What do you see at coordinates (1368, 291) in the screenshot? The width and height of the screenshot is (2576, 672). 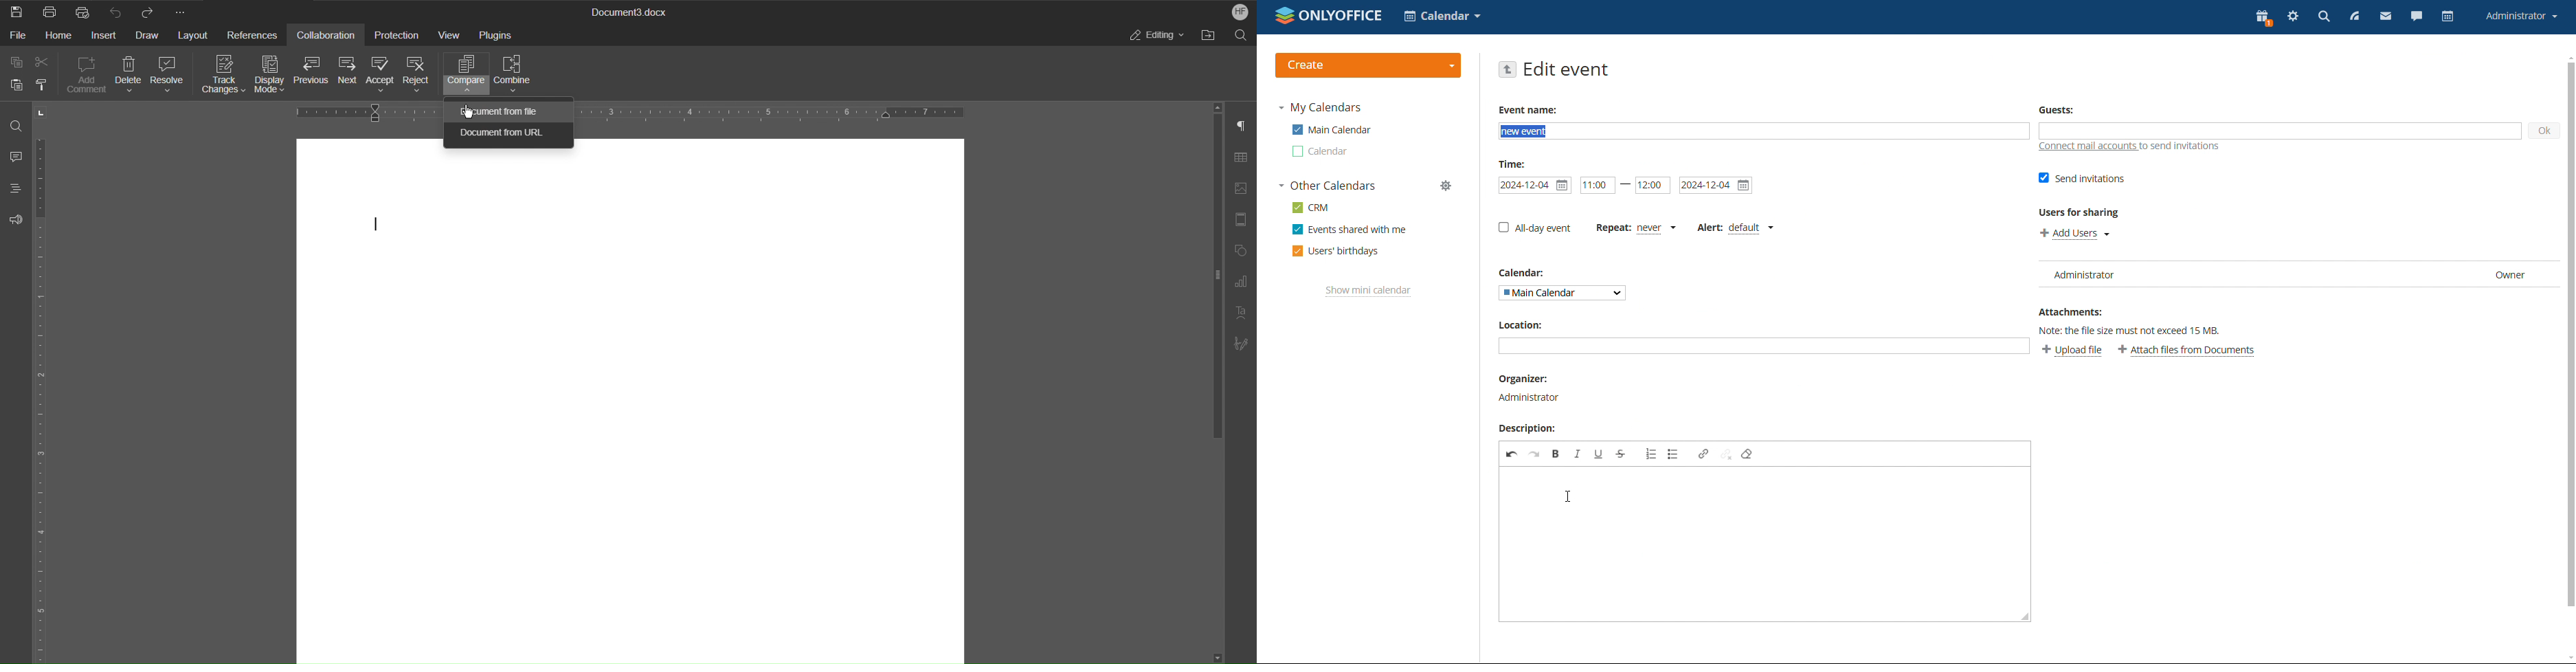 I see `show mini calendar` at bounding box center [1368, 291].